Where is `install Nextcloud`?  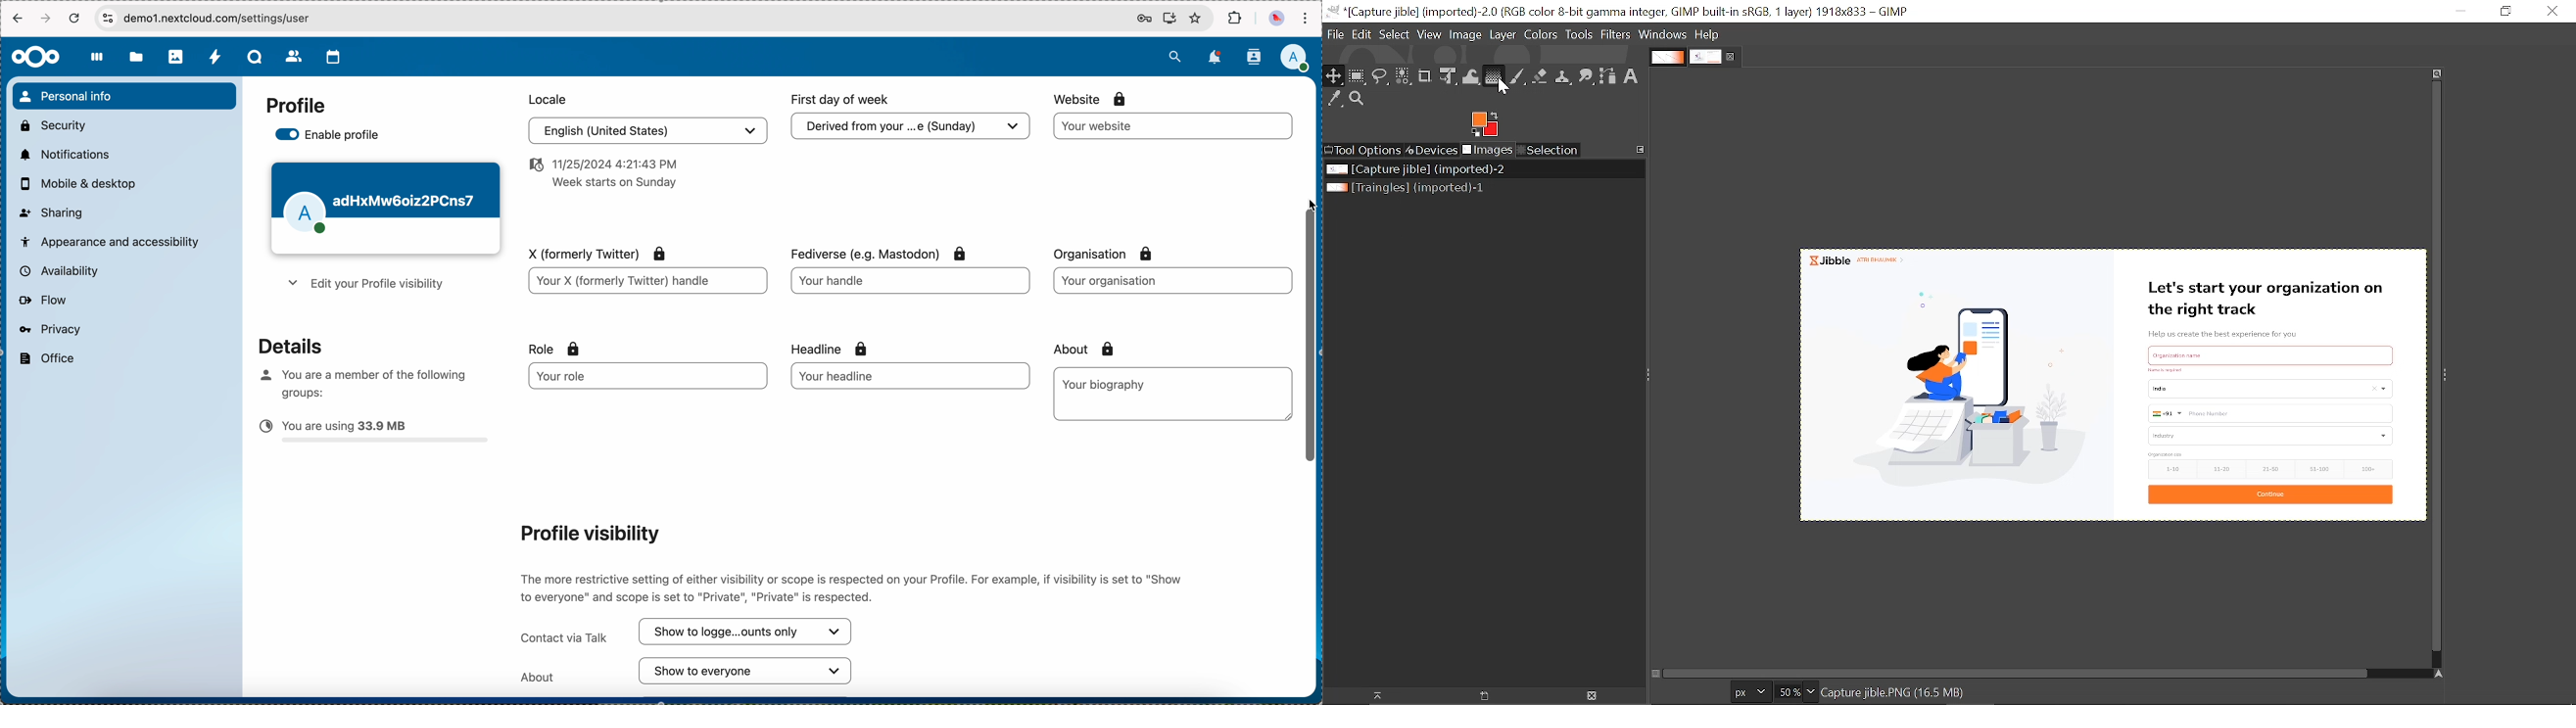
install Nextcloud is located at coordinates (1170, 20).